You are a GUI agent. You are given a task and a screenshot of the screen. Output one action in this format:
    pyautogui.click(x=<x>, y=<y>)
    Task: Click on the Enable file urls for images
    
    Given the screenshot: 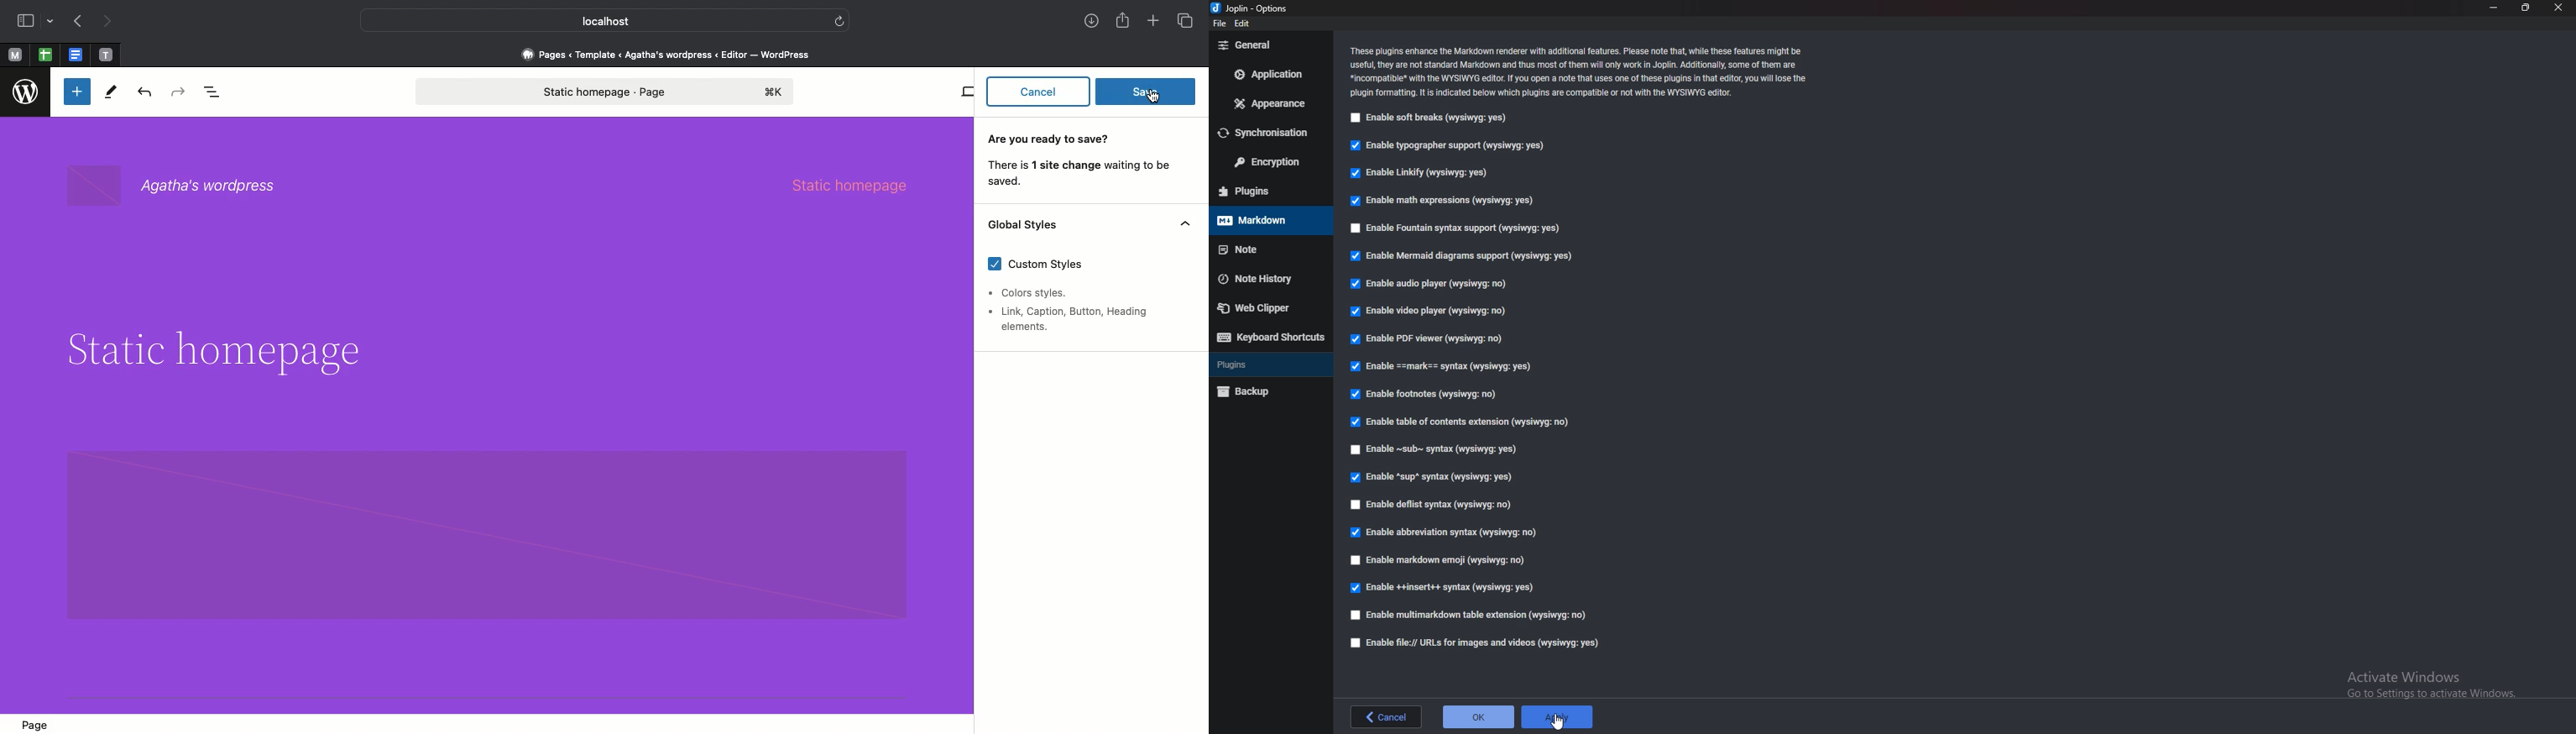 What is the action you would take?
    pyautogui.click(x=1481, y=643)
    